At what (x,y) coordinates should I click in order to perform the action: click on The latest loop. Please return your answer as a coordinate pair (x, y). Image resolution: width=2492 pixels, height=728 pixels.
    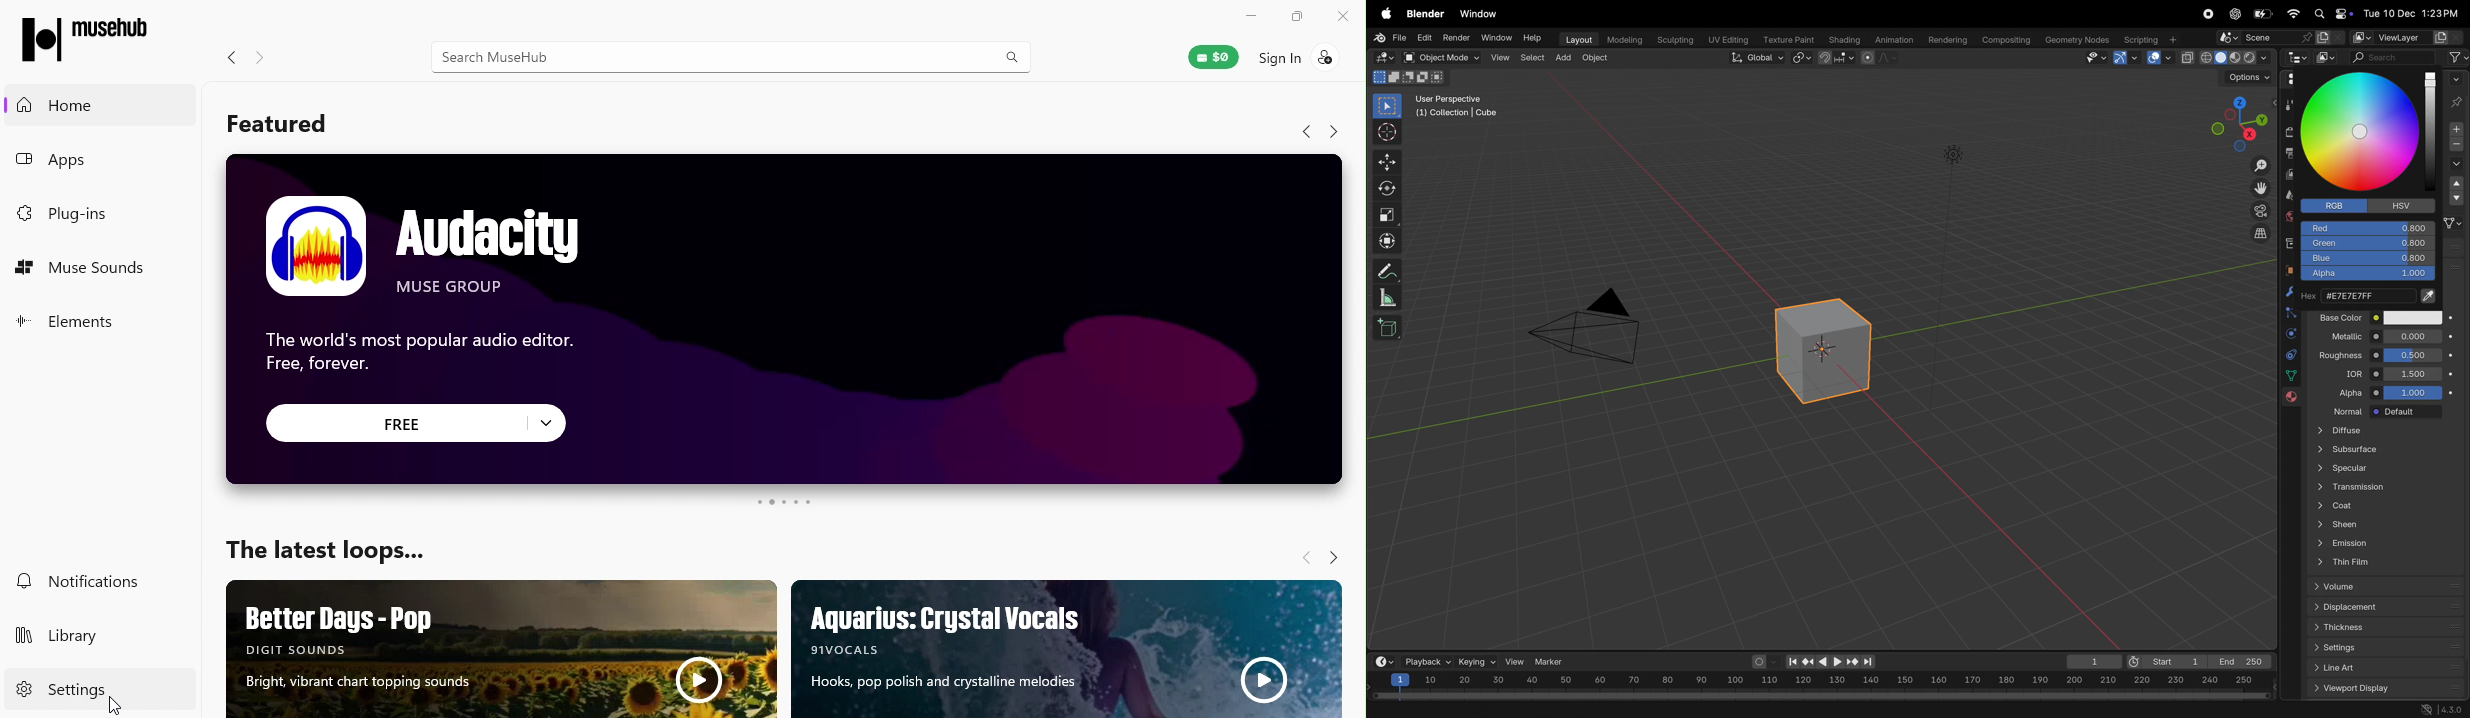
    Looking at the image, I should click on (340, 543).